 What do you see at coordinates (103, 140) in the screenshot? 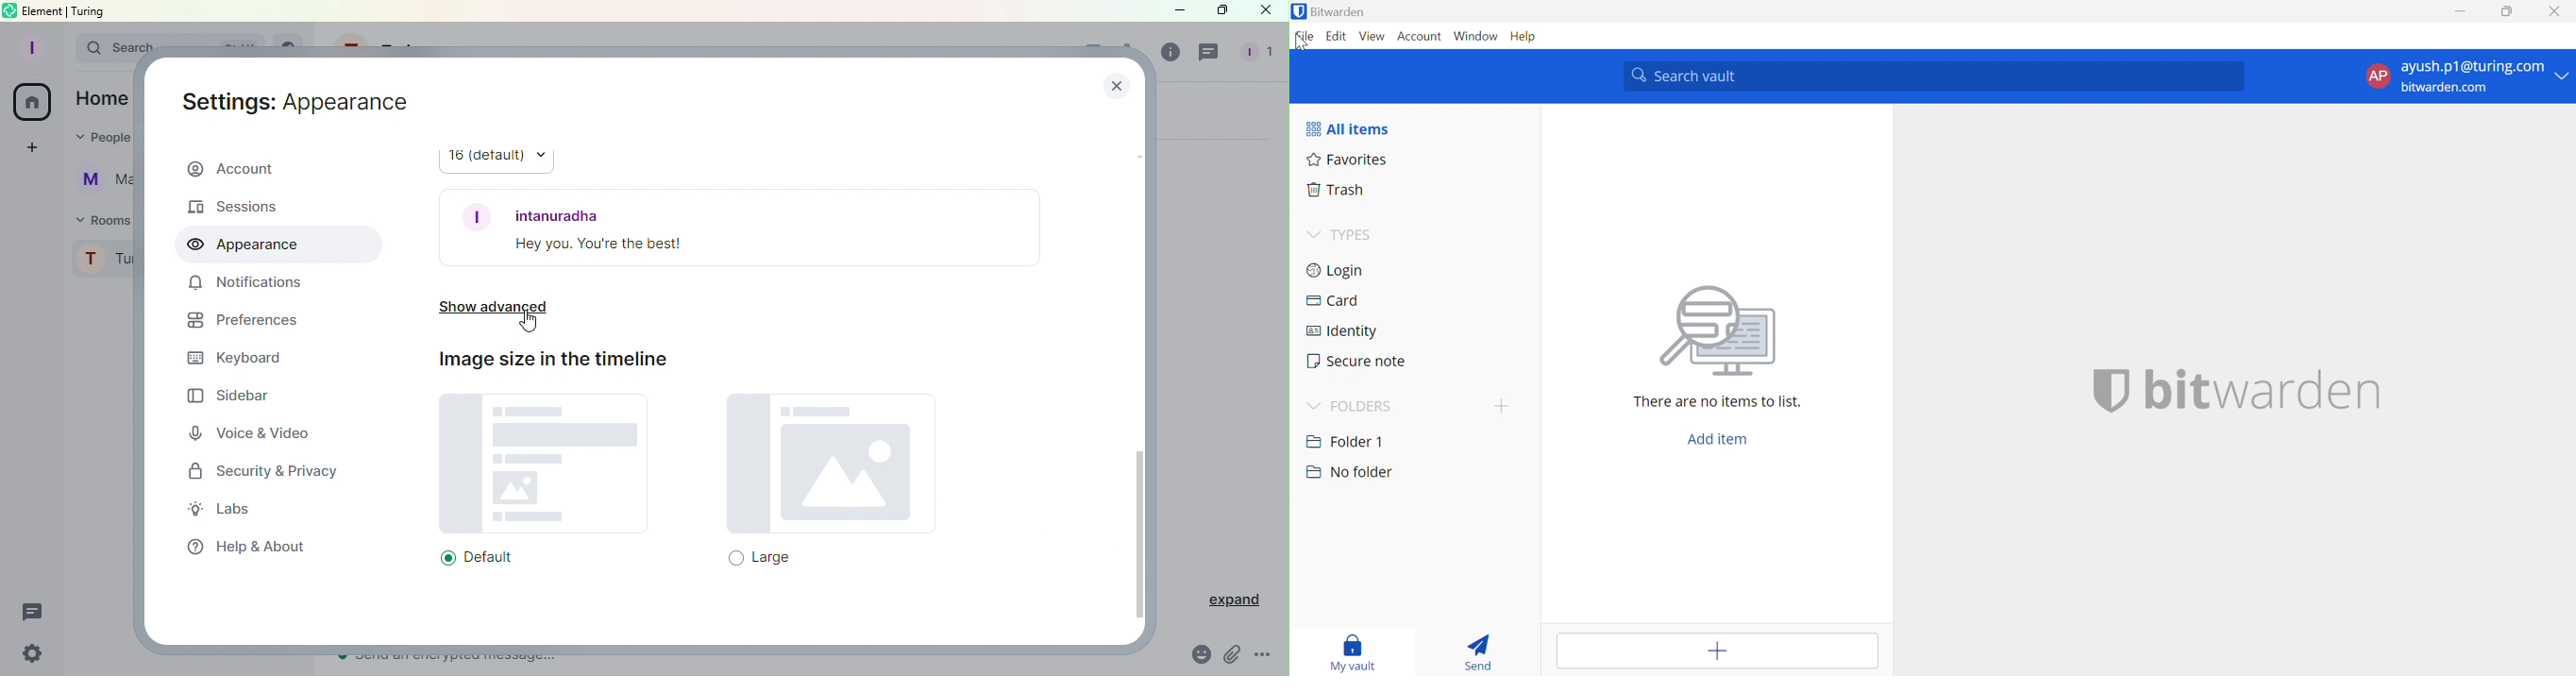
I see `People` at bounding box center [103, 140].